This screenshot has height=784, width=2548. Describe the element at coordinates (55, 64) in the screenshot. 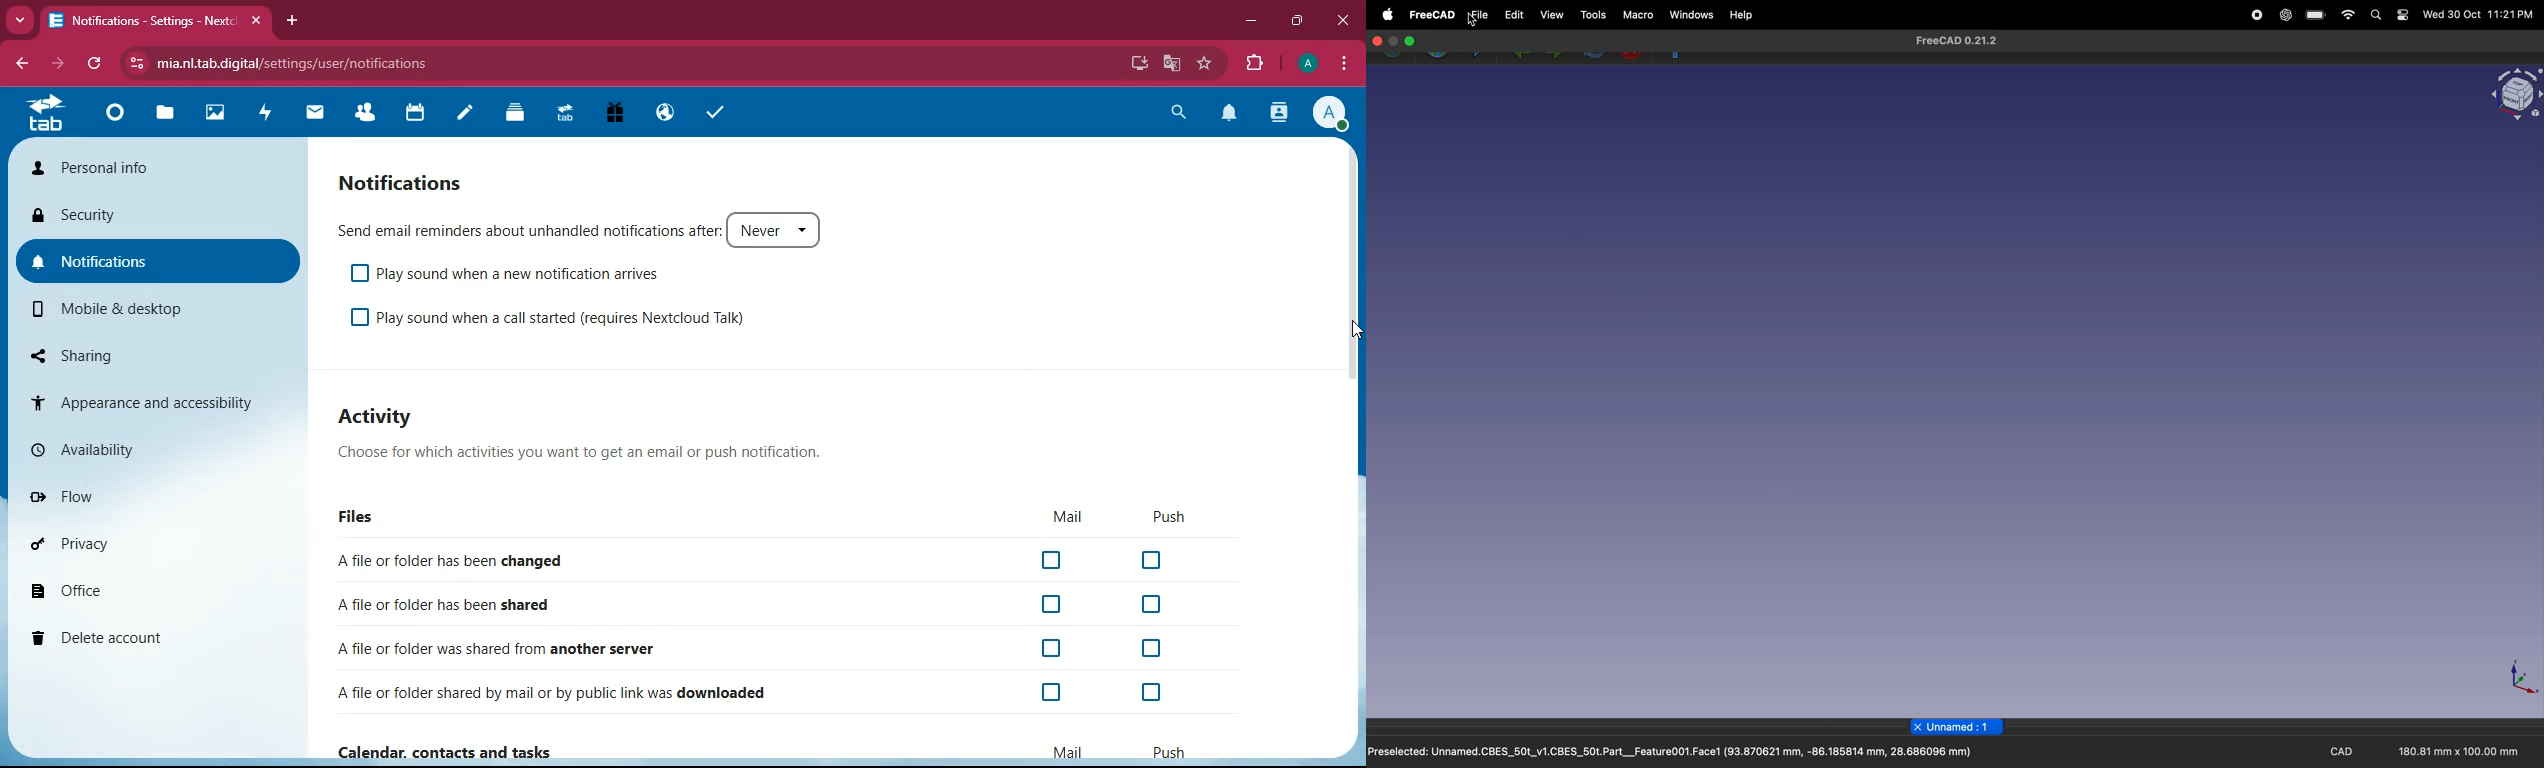

I see `forward` at that location.